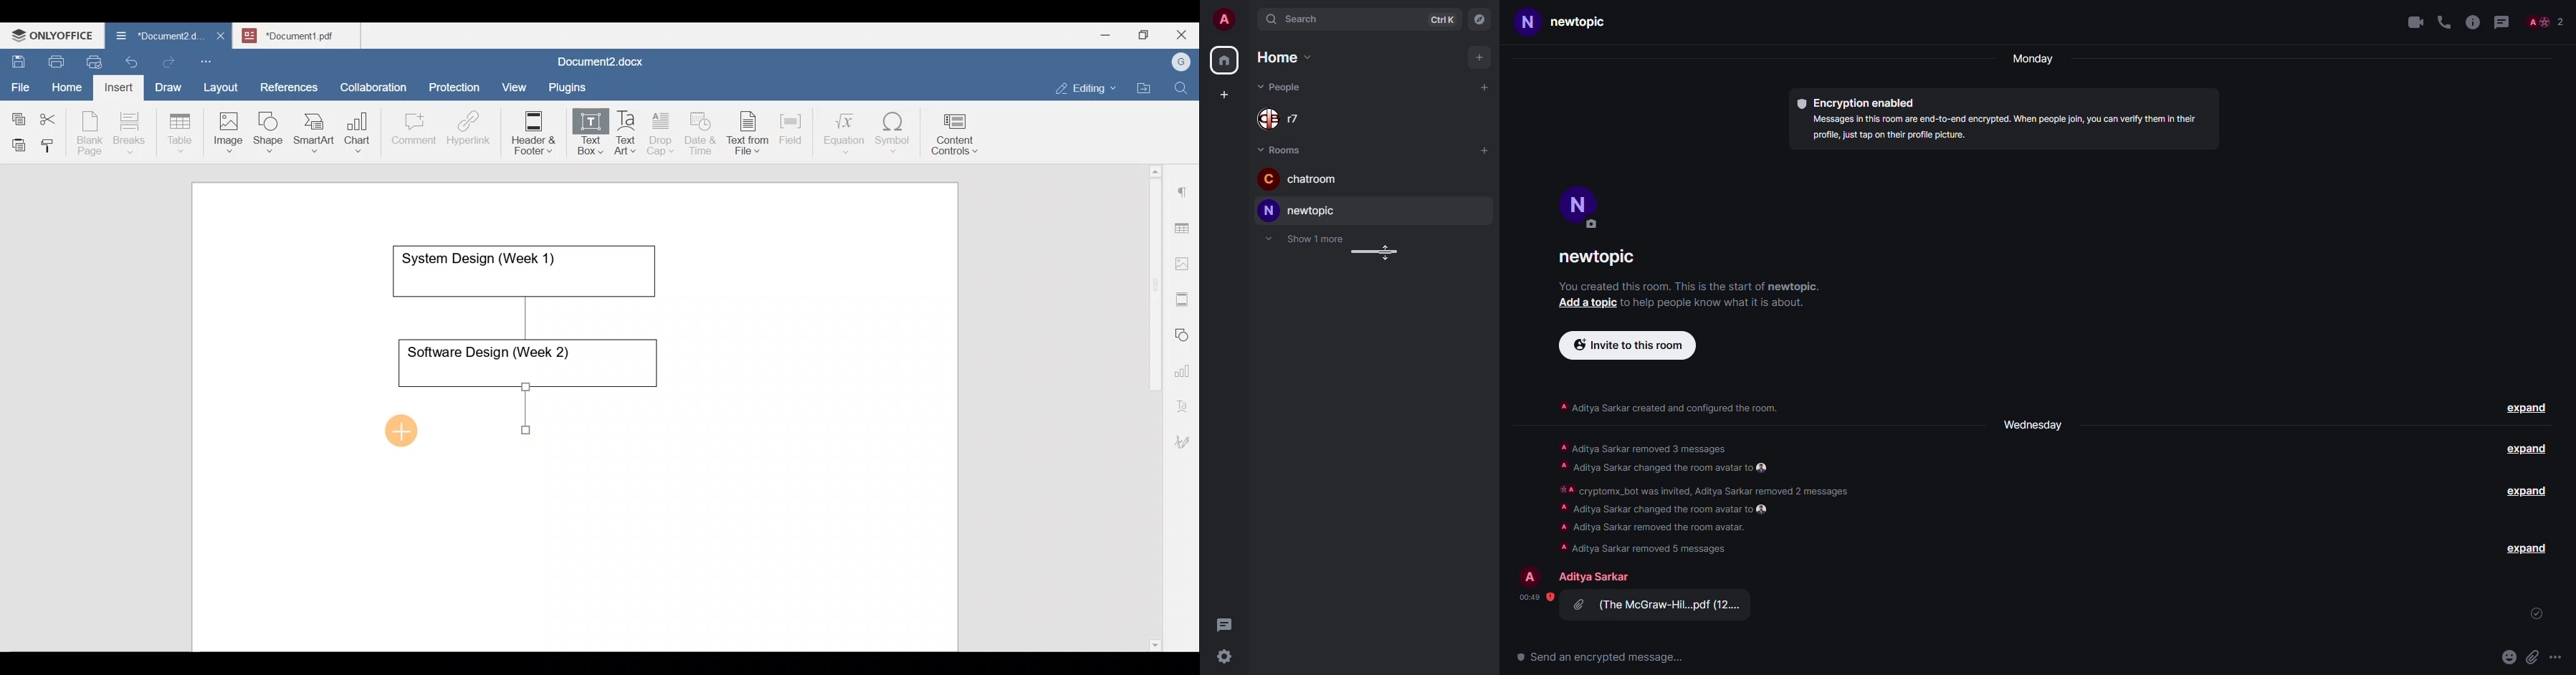 The width and height of the screenshot is (2576, 700). I want to click on Draw, so click(166, 84).